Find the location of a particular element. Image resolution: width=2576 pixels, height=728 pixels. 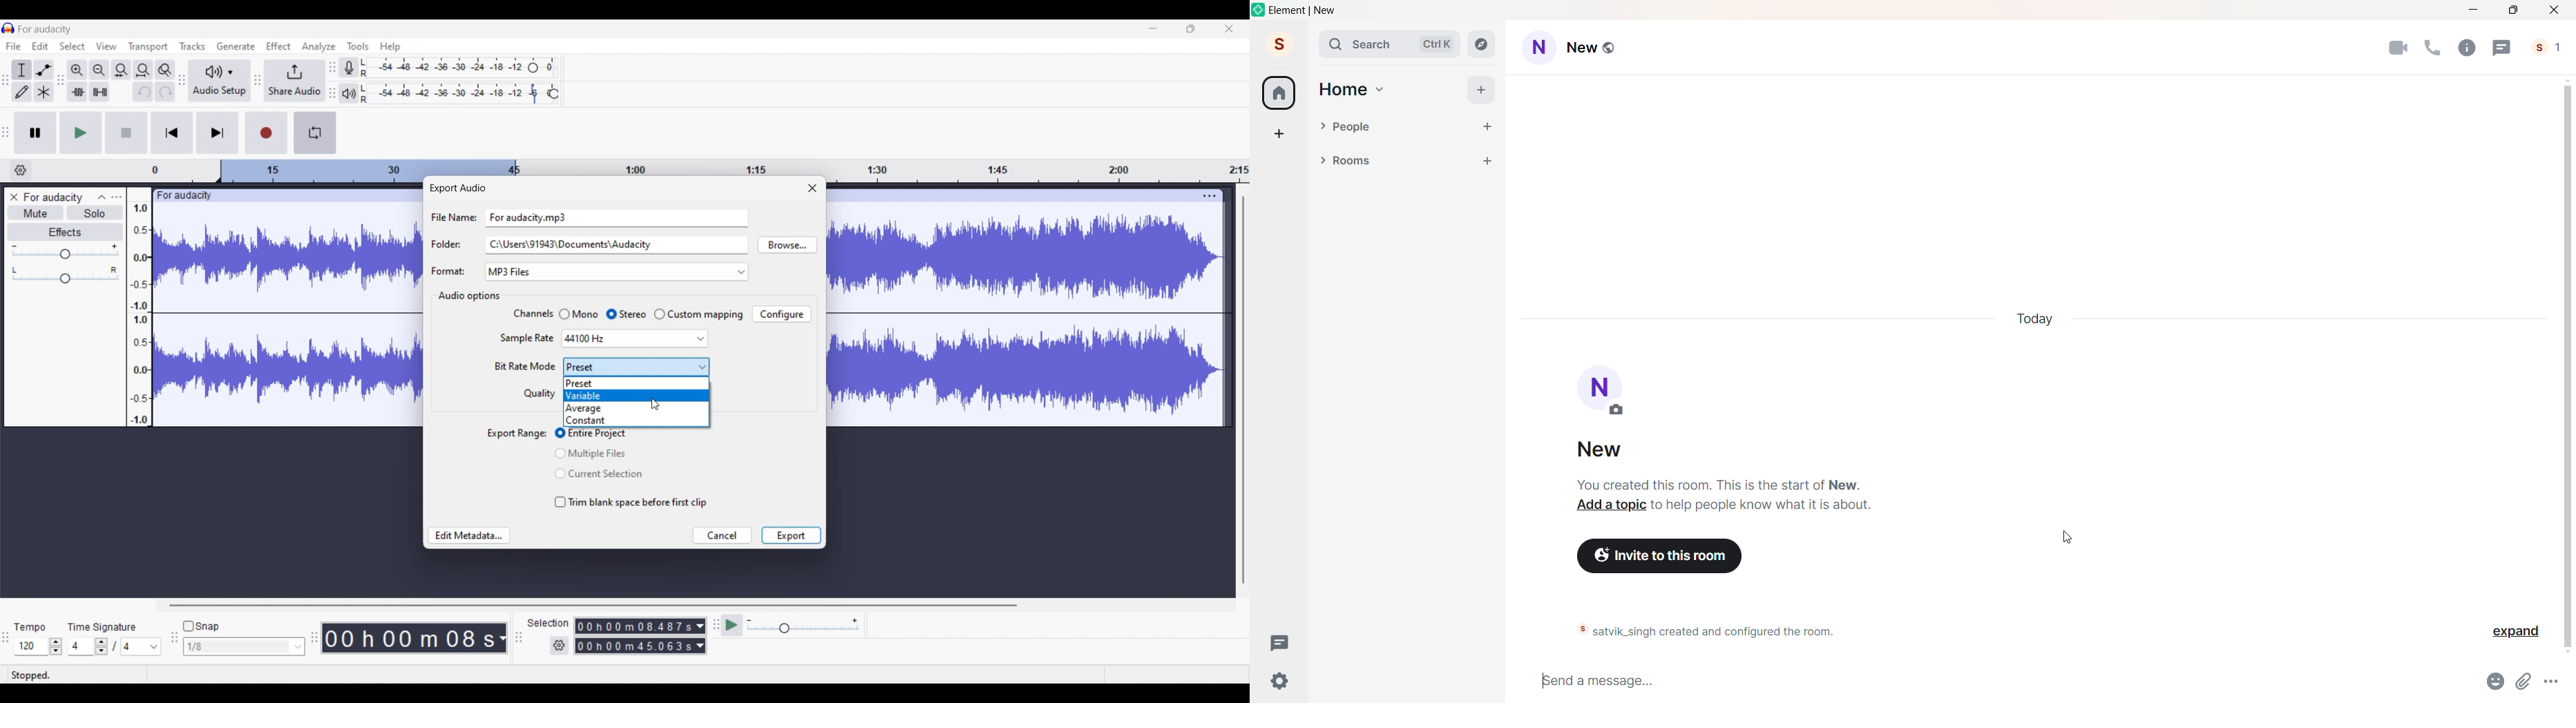

Horizontal slide bar is located at coordinates (593, 605).